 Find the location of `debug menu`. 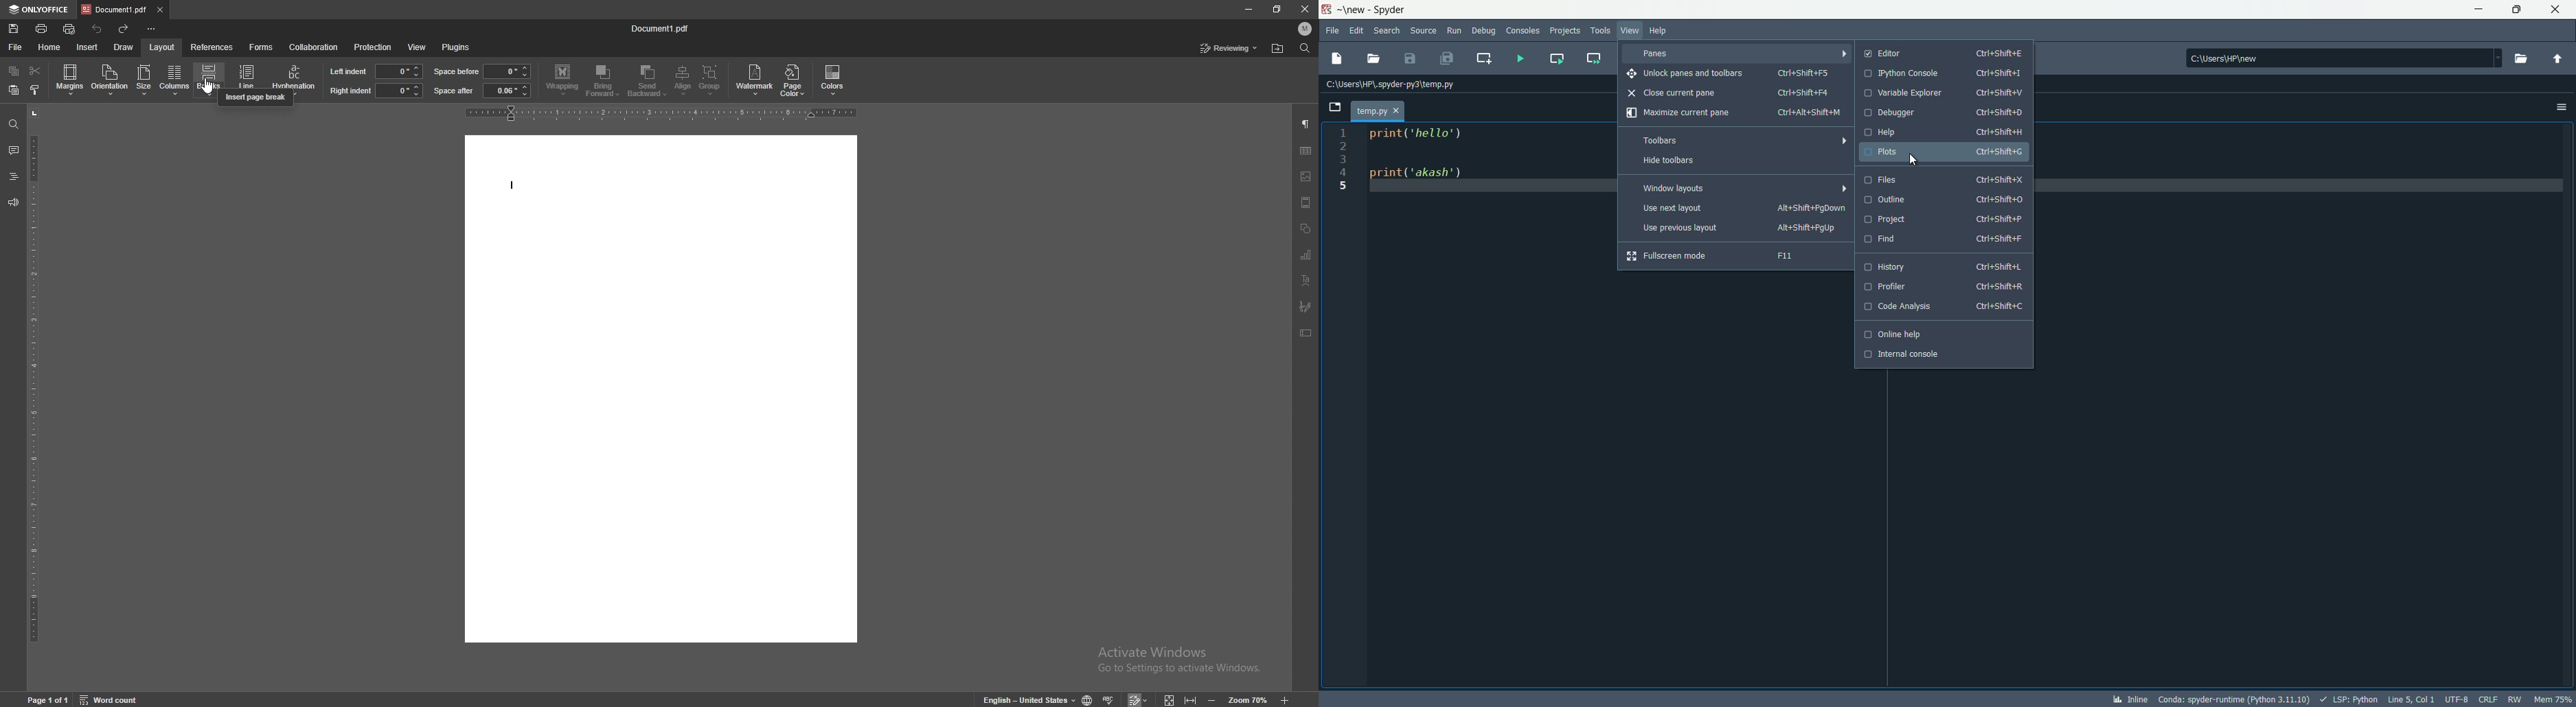

debug menu is located at coordinates (1483, 29).